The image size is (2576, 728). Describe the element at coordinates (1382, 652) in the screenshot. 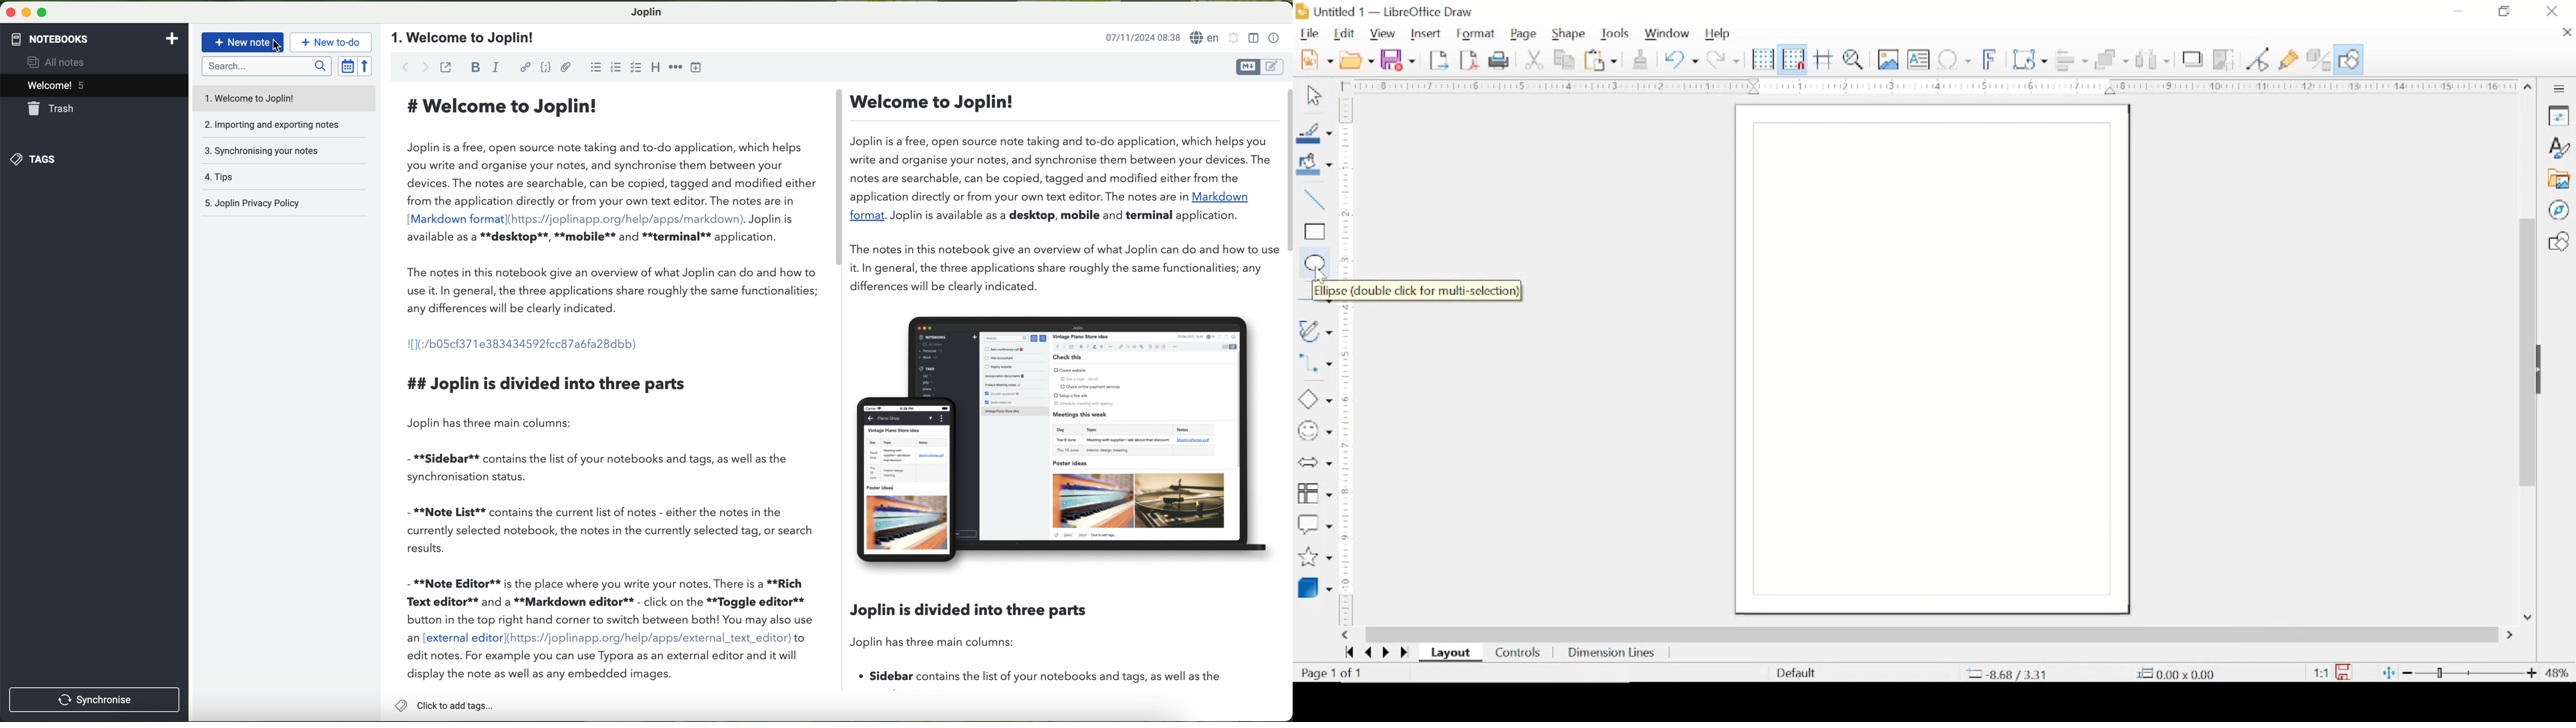

I see `go next` at that location.